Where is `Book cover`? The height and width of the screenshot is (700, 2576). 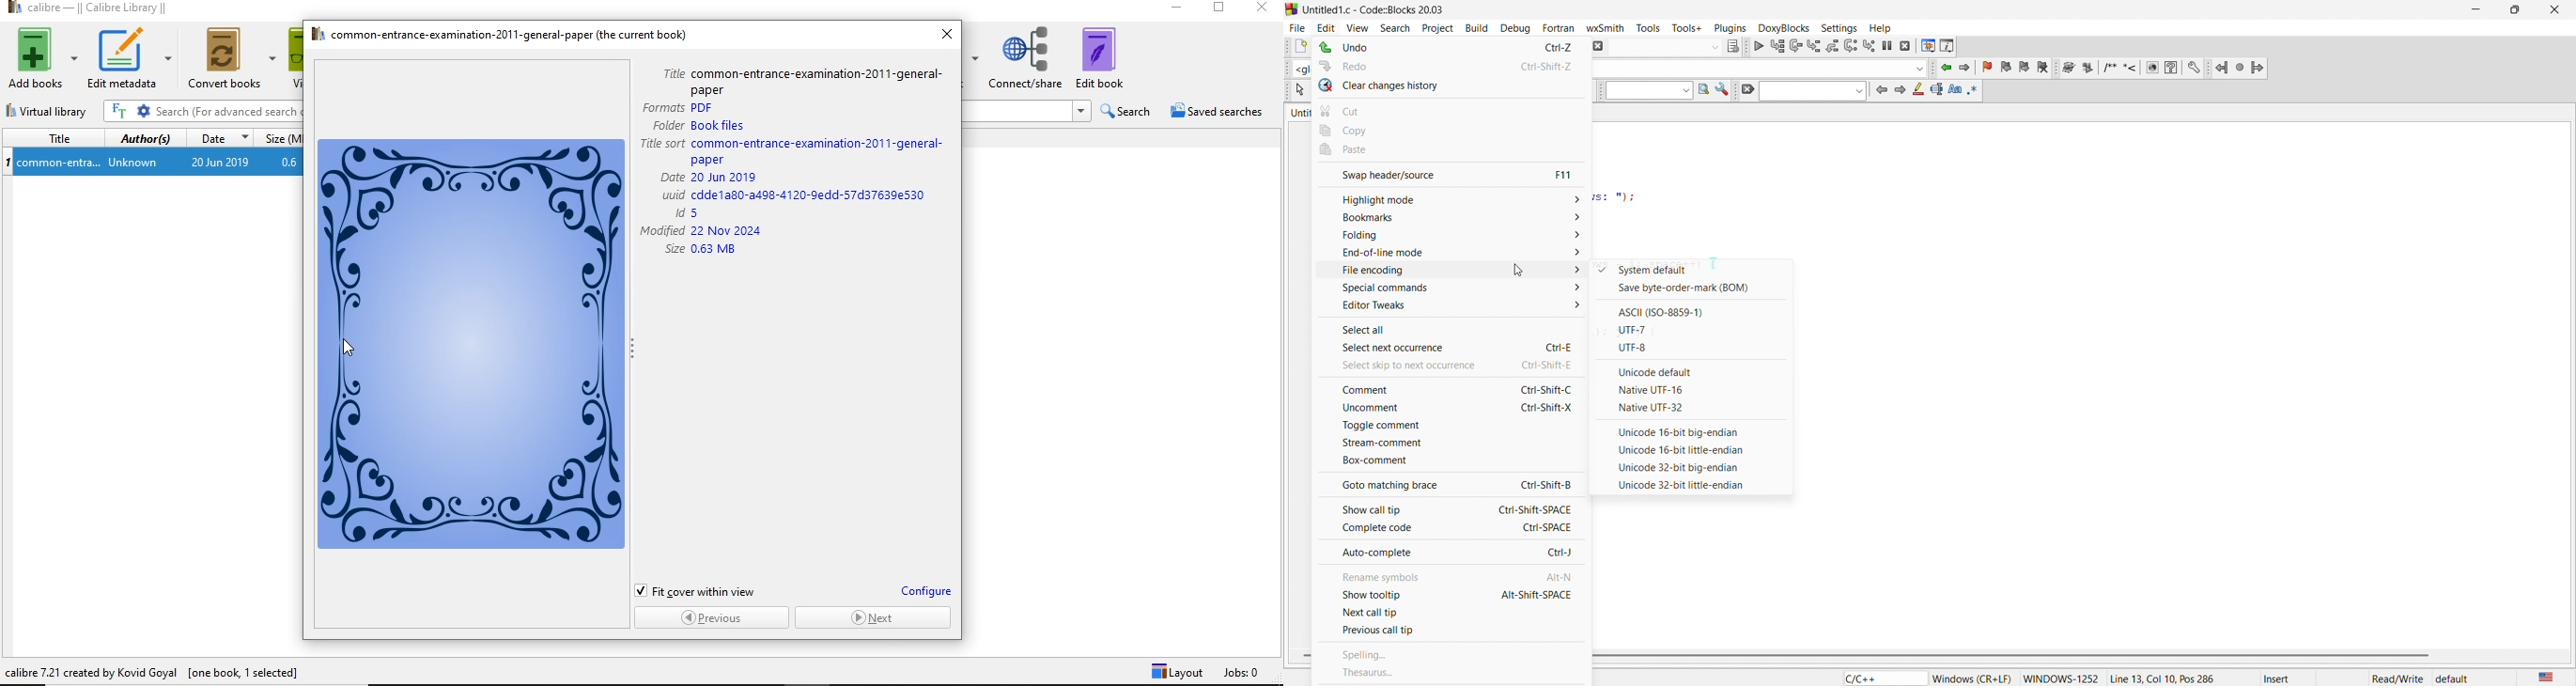 Book cover is located at coordinates (473, 344).